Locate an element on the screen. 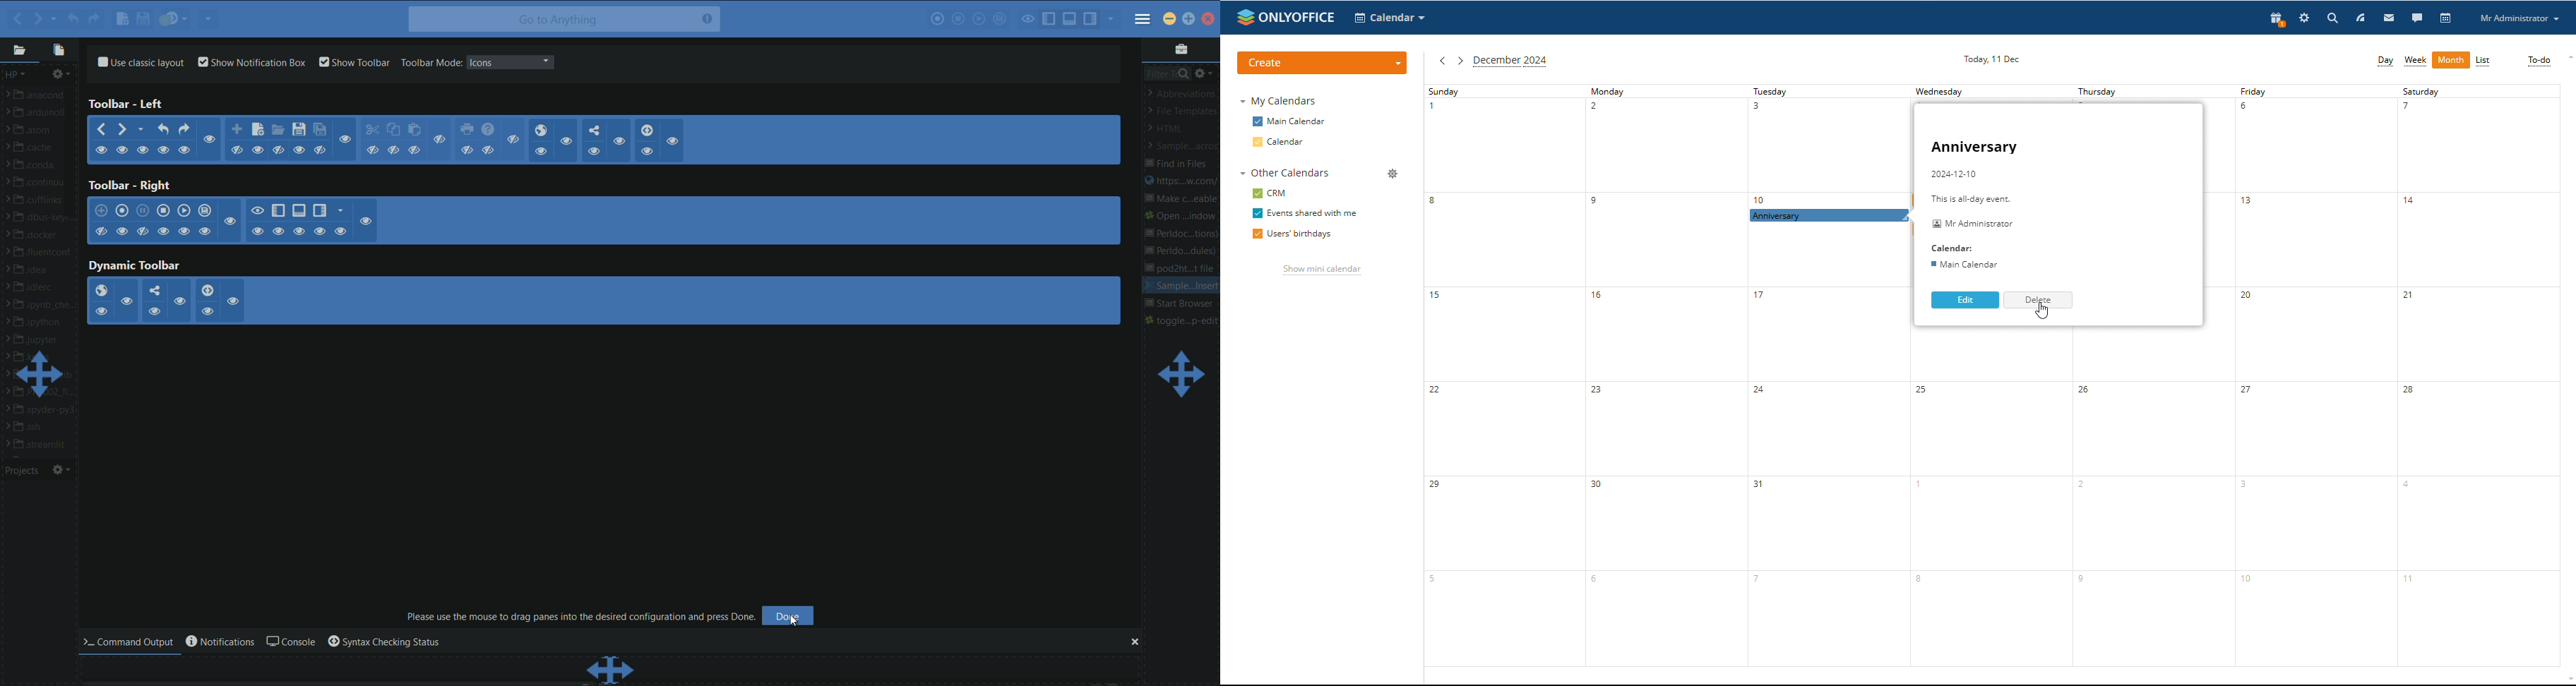 This screenshot has width=2576, height=700. hide/show is located at coordinates (121, 231).